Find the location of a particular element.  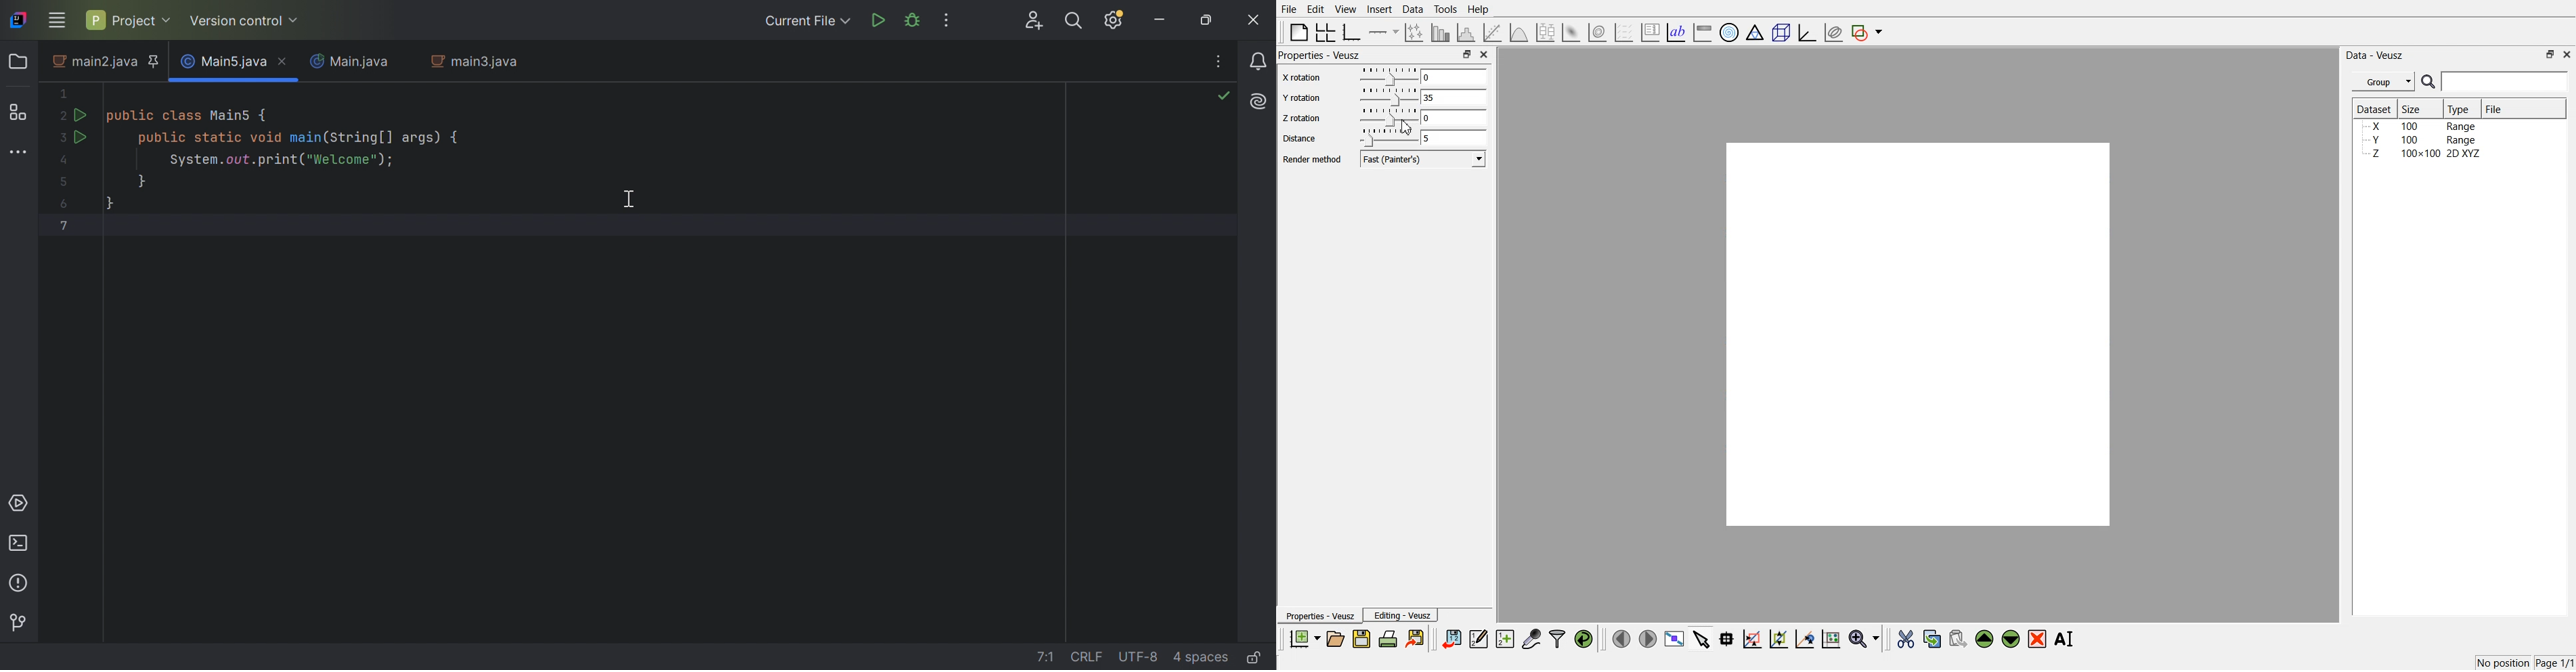

Minimize is located at coordinates (1159, 19).